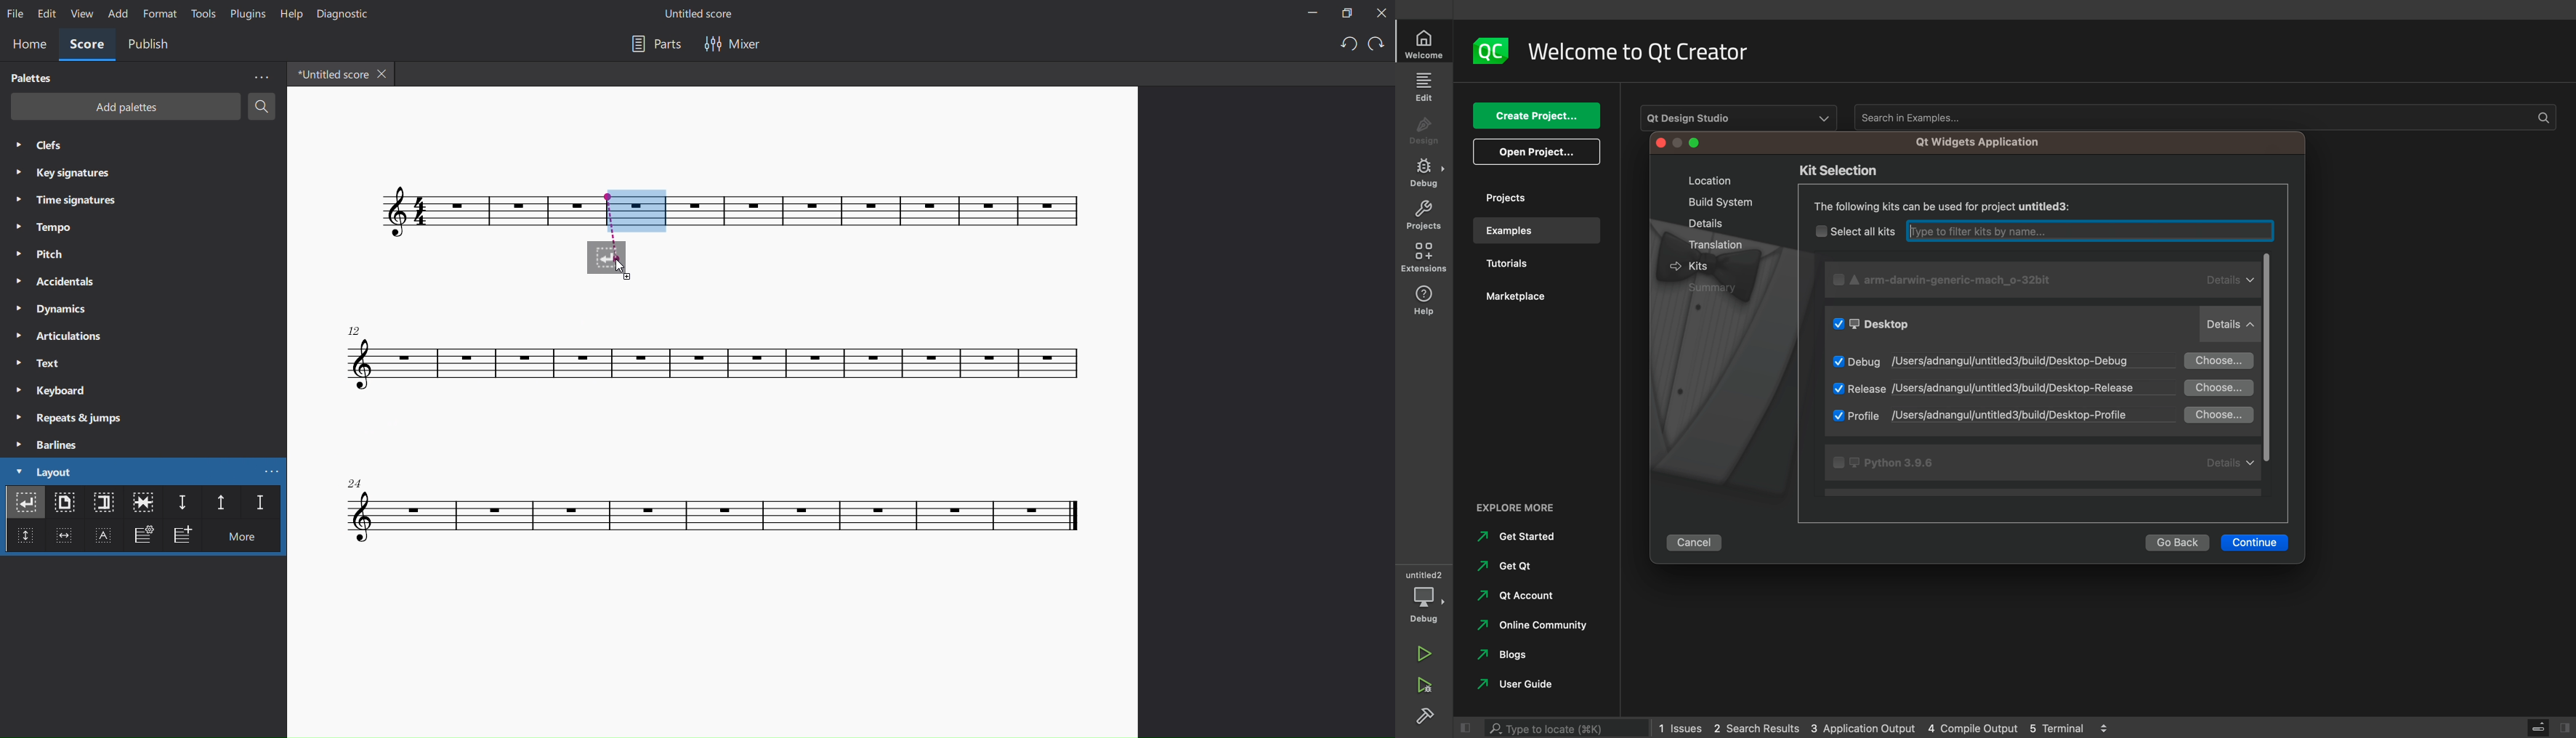 The image size is (2576, 756). Describe the element at coordinates (2272, 367) in the screenshot. I see `SCrollbar` at that location.